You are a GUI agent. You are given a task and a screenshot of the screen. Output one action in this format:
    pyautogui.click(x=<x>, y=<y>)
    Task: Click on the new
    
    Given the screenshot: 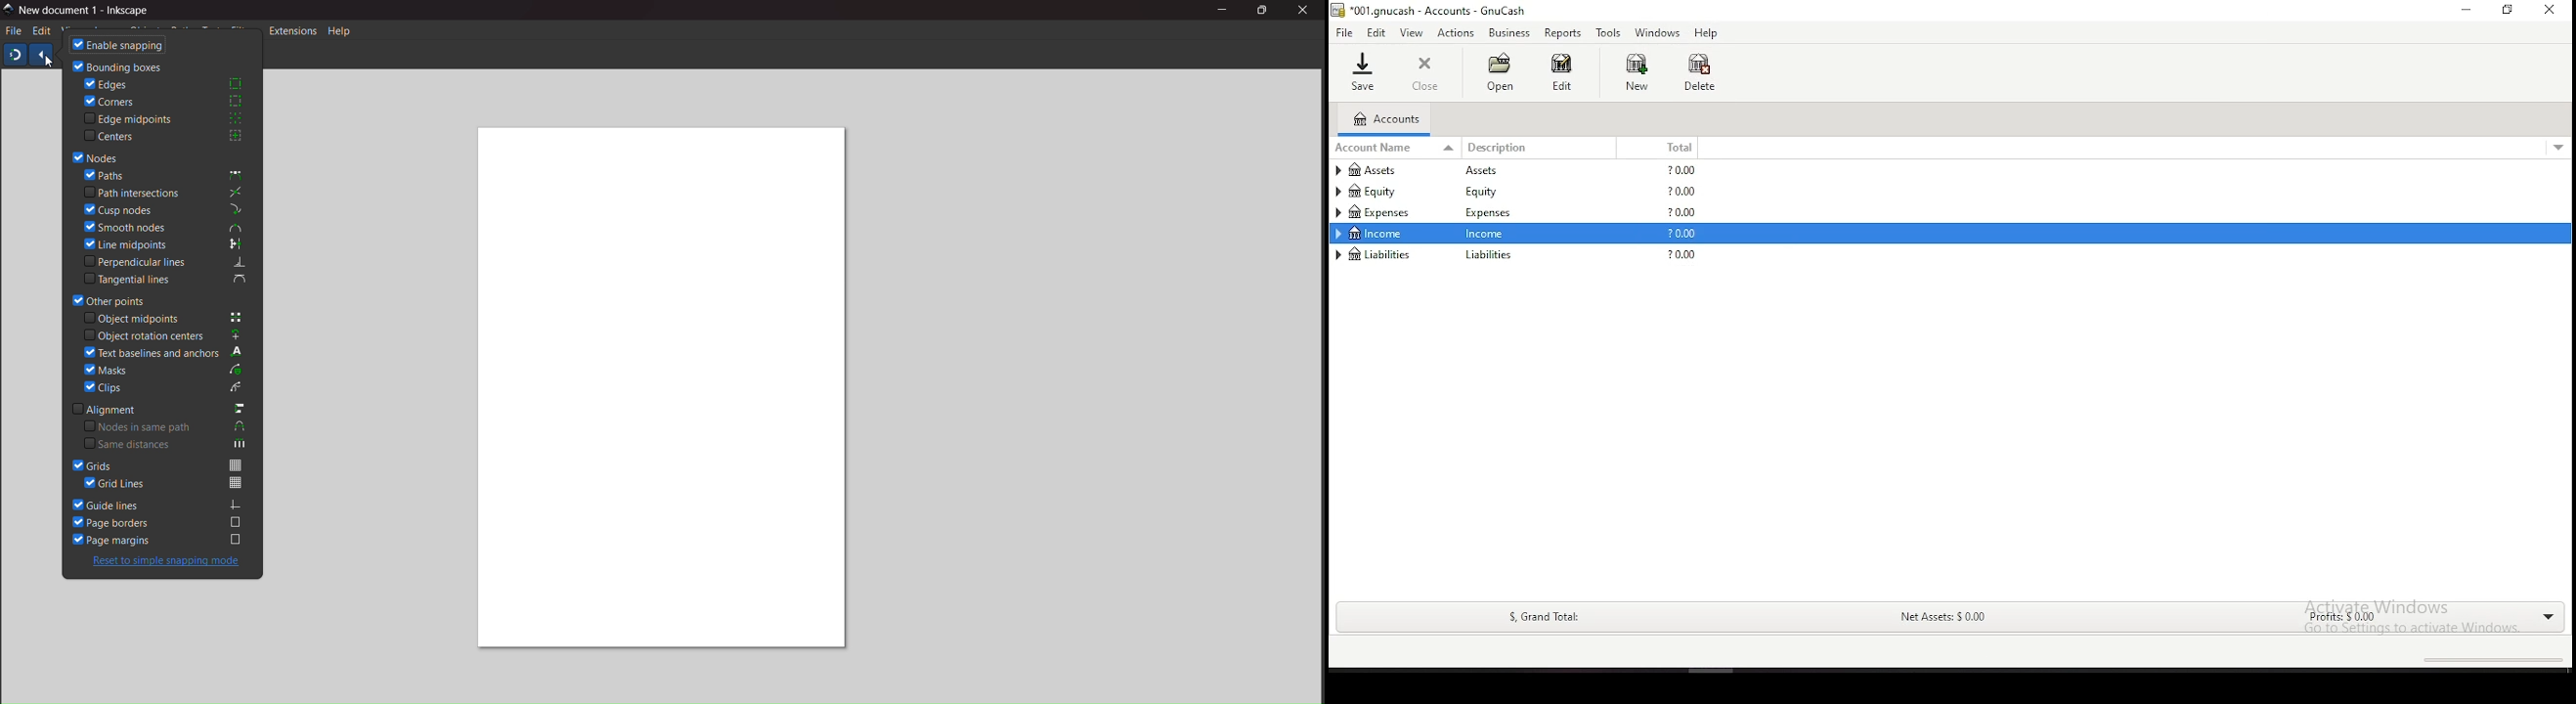 What is the action you would take?
    pyautogui.click(x=1637, y=71)
    